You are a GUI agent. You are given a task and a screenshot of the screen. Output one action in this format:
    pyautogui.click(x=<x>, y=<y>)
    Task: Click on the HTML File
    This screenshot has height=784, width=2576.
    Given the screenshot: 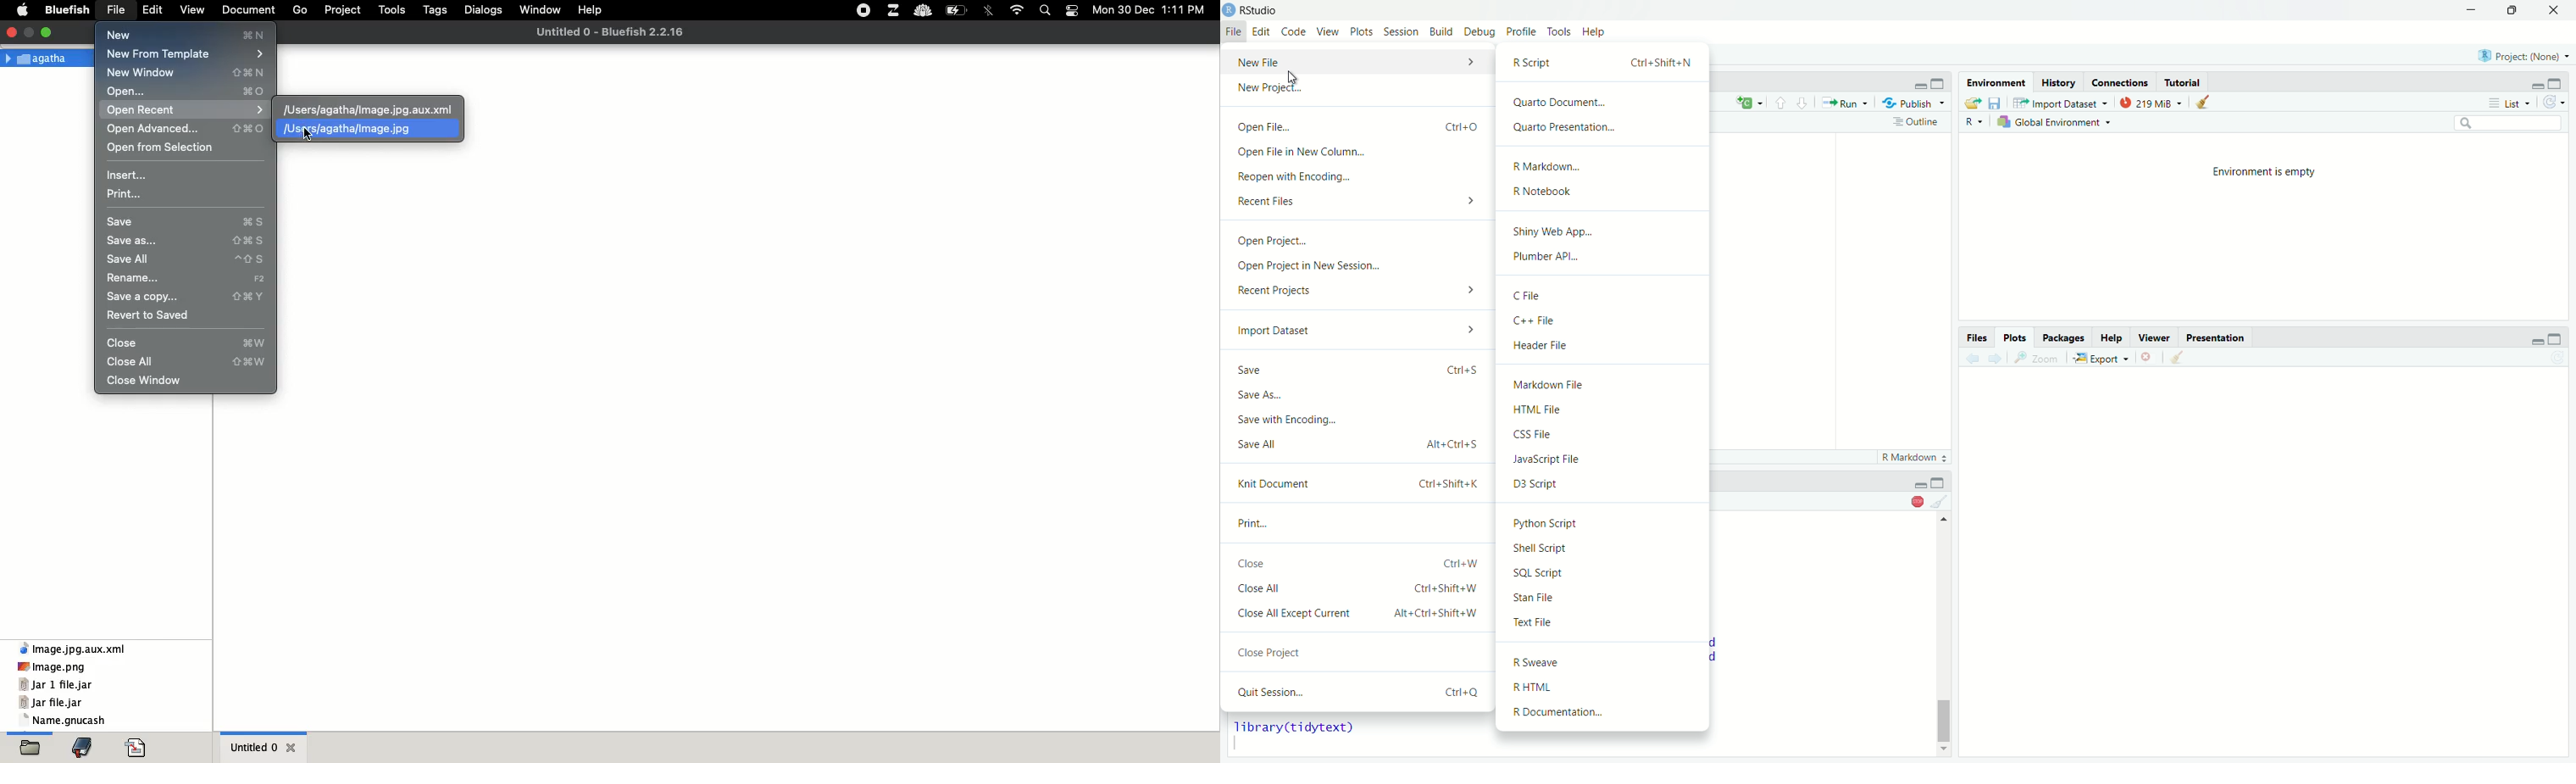 What is the action you would take?
    pyautogui.click(x=1606, y=407)
    